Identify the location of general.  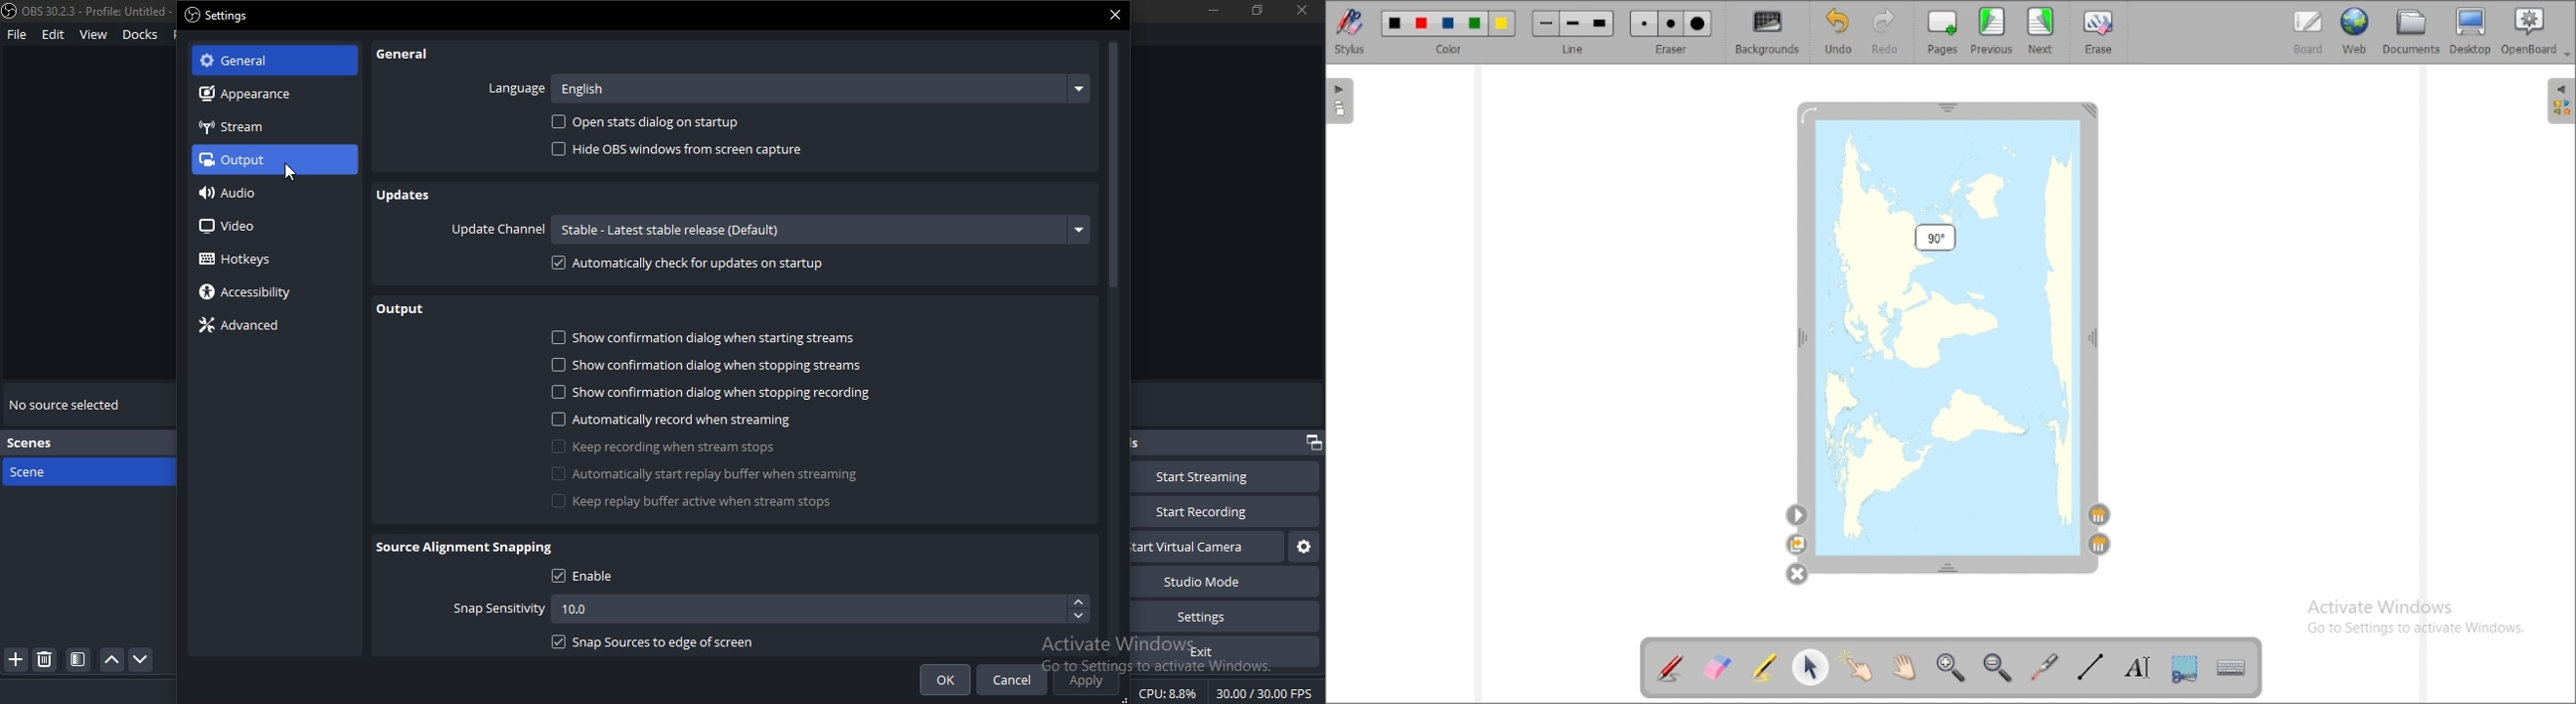
(259, 60).